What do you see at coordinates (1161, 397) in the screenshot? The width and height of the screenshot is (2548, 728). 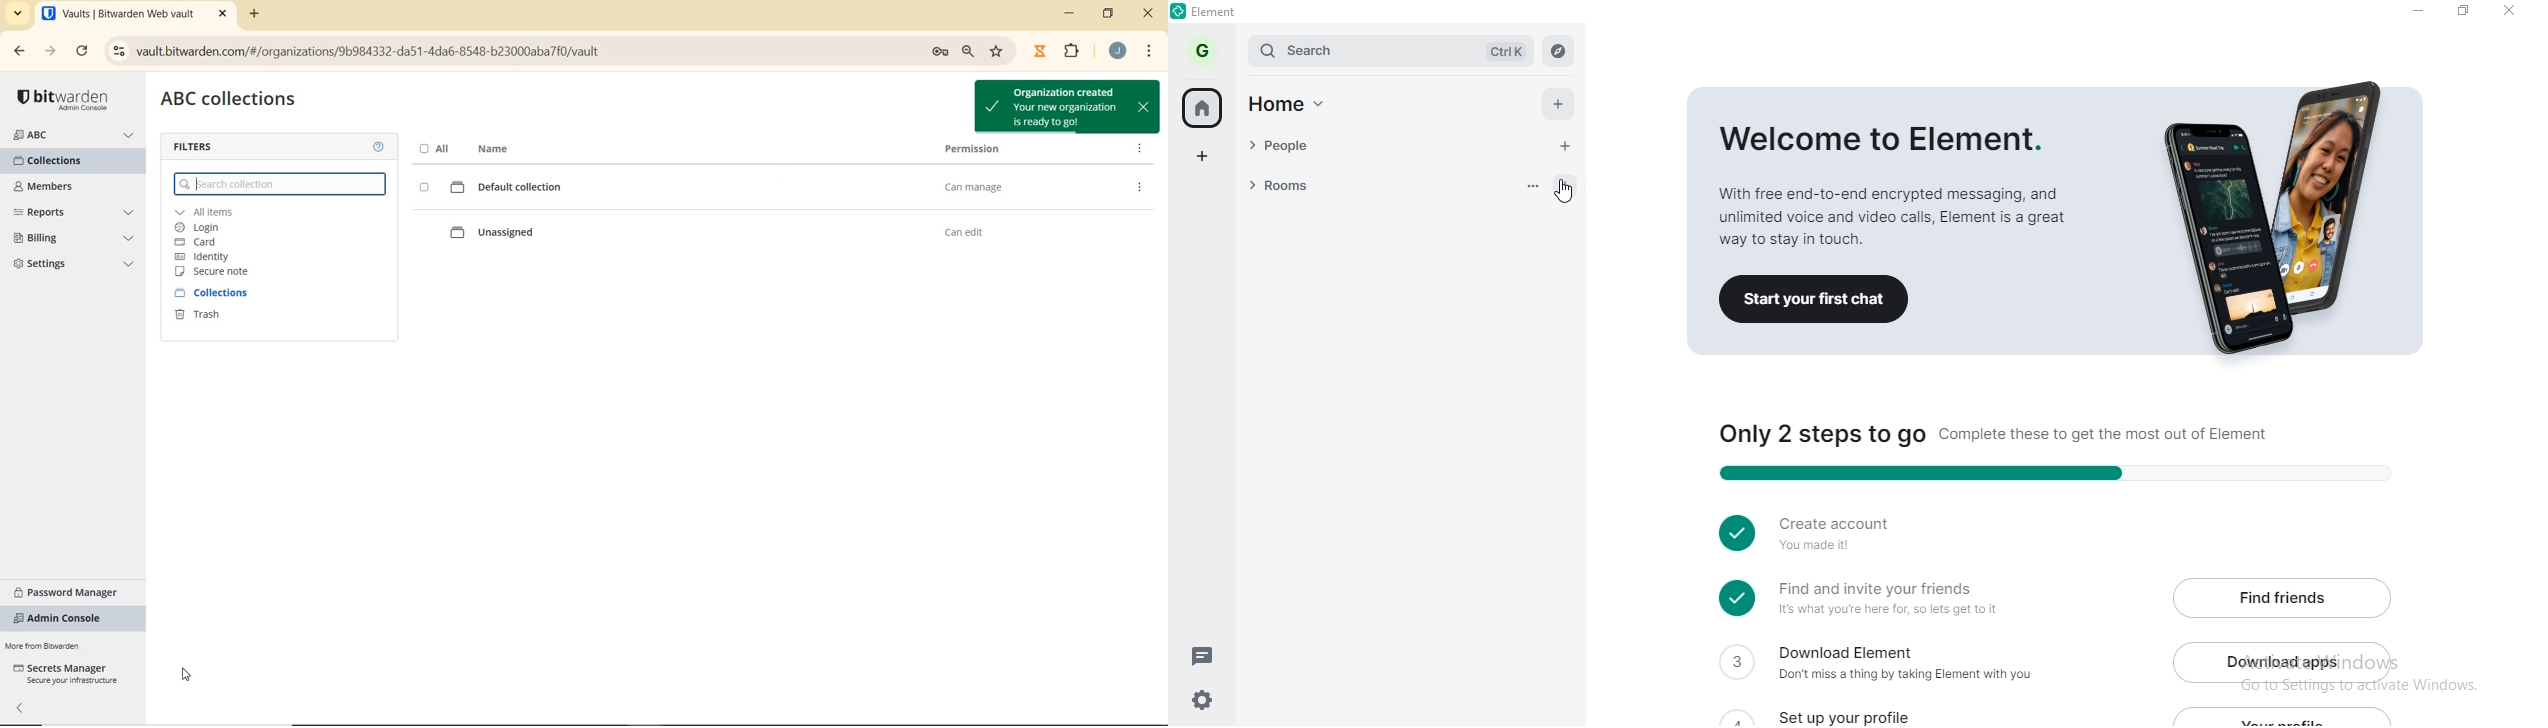 I see `scrollbar` at bounding box center [1161, 397].